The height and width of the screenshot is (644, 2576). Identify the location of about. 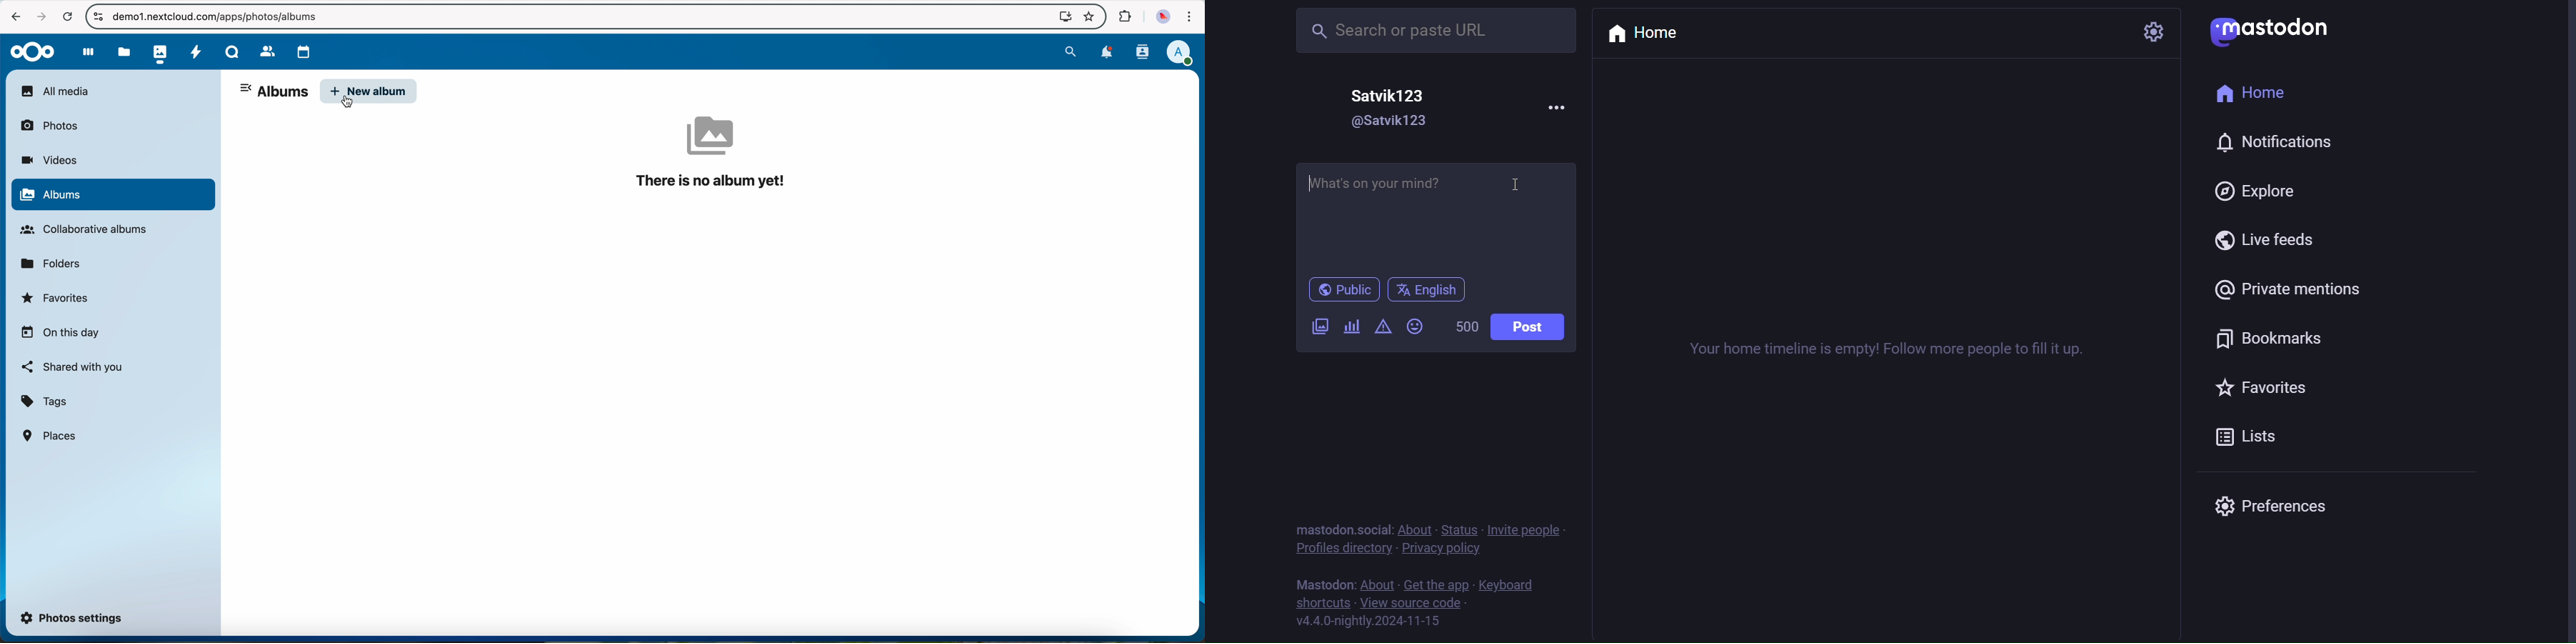
(1378, 586).